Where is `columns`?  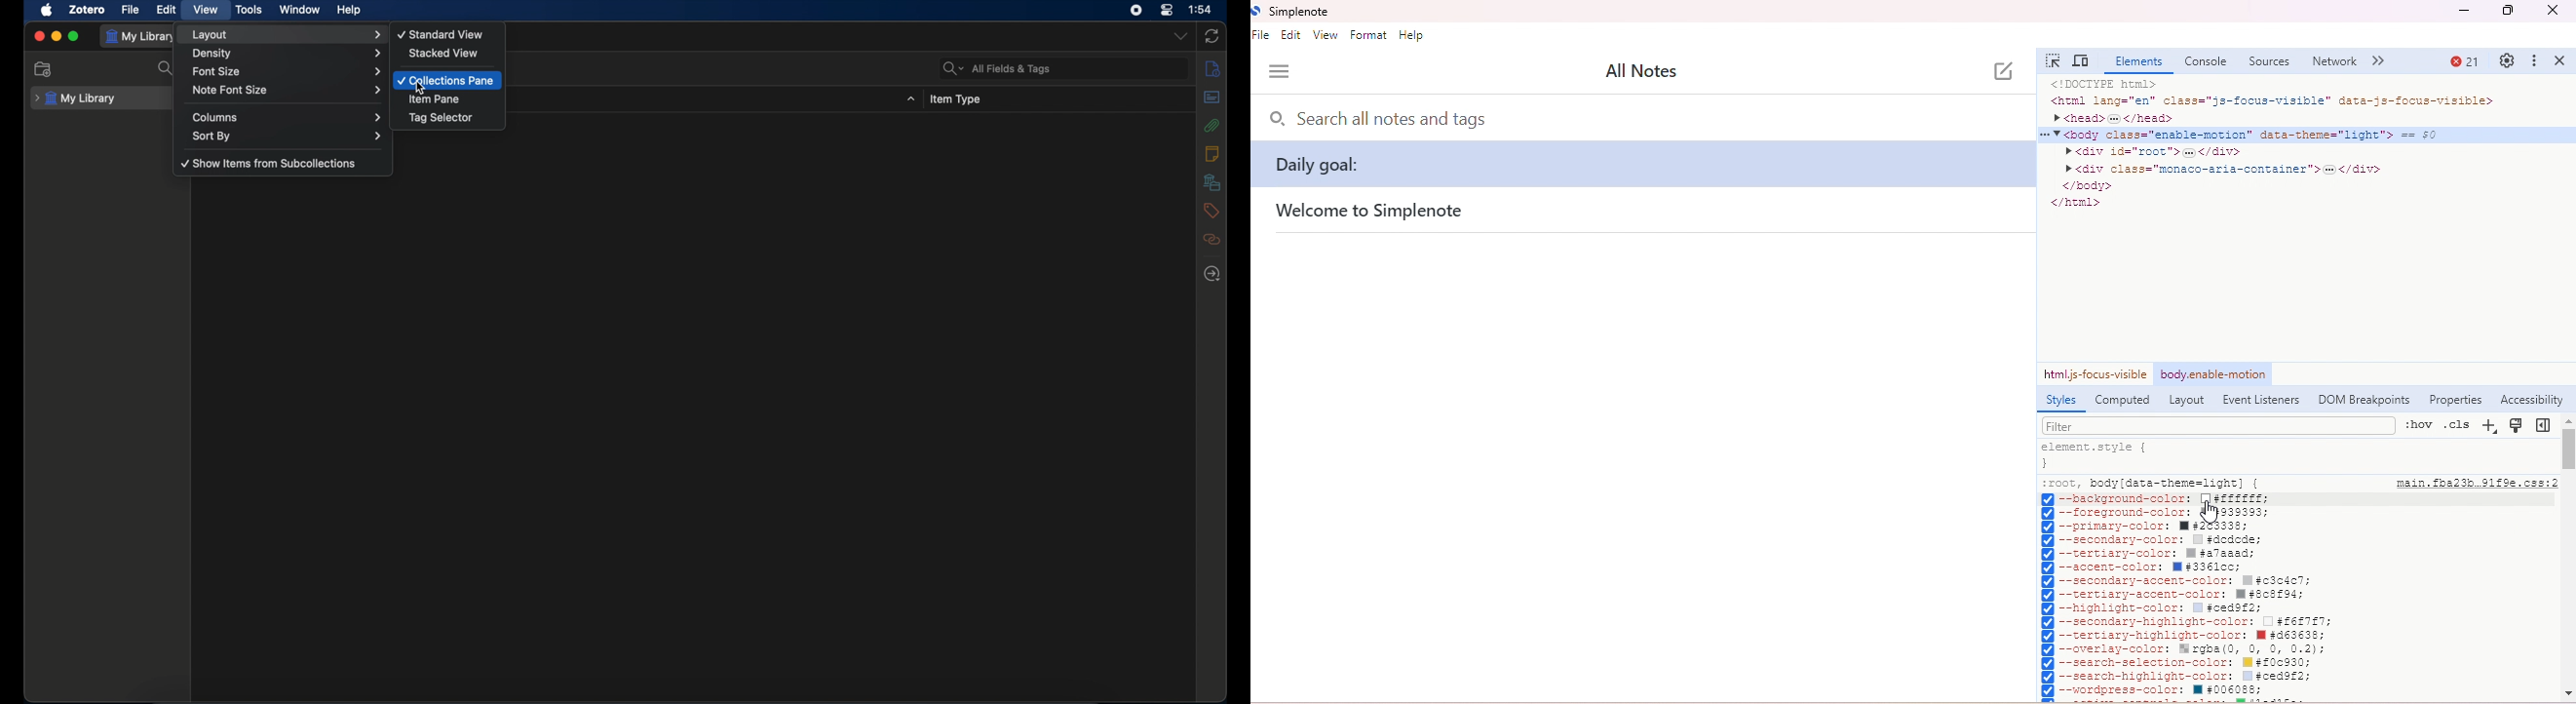 columns is located at coordinates (289, 117).